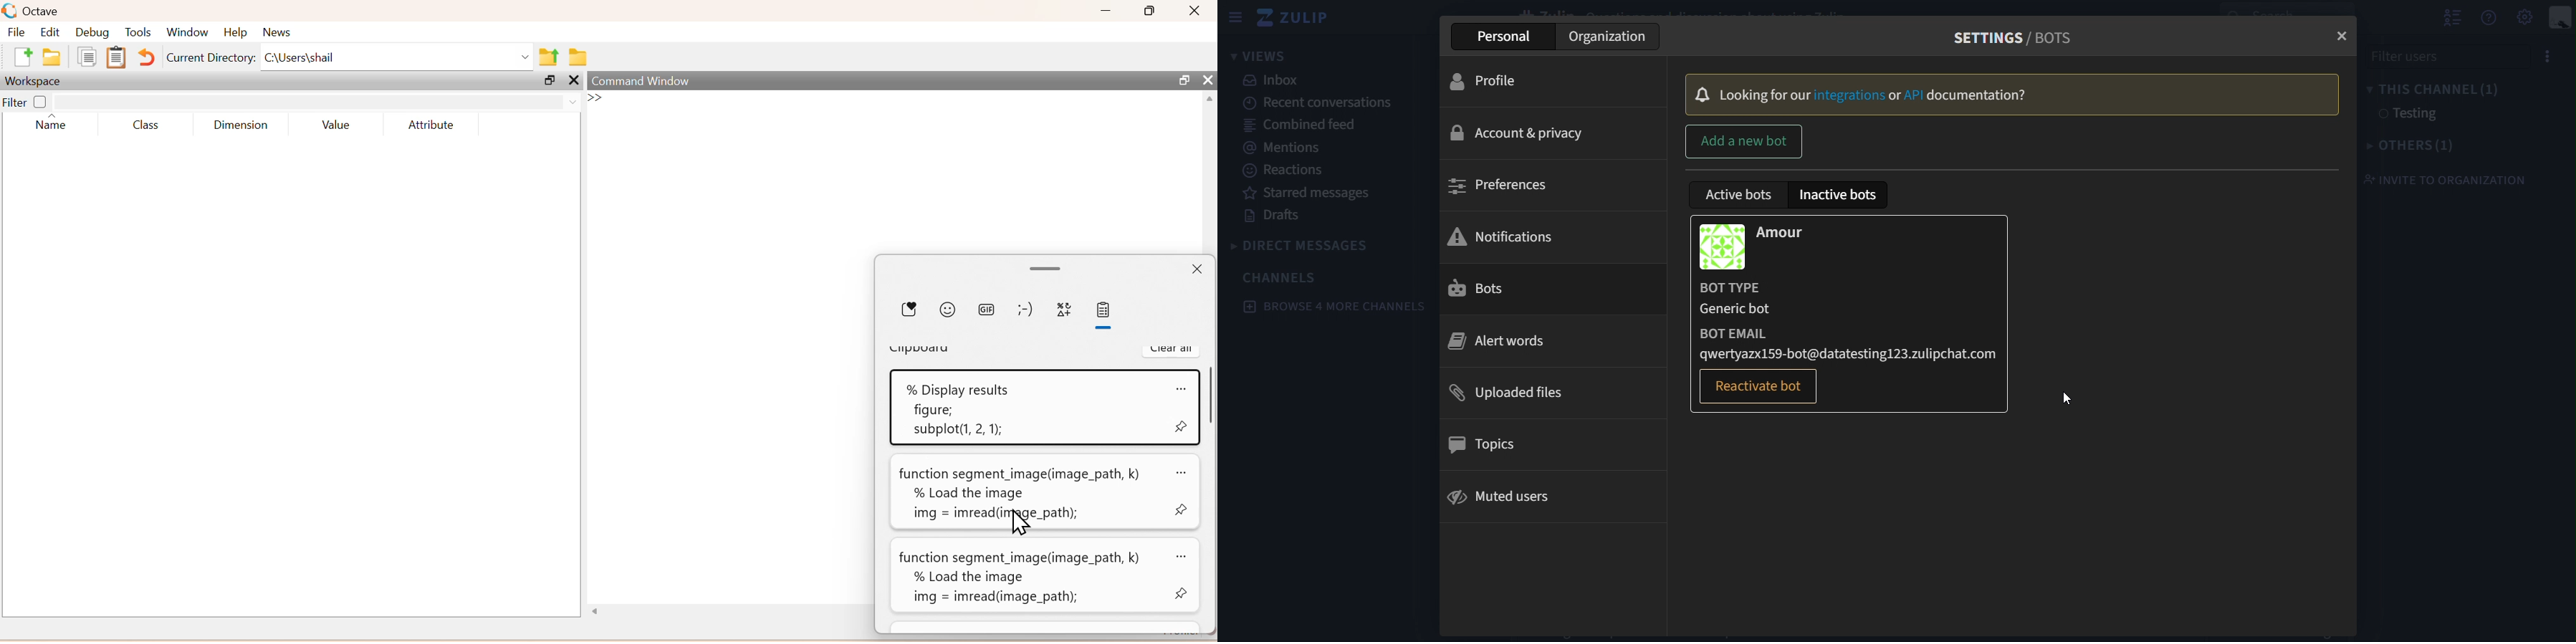 The width and height of the screenshot is (2576, 644). Describe the element at coordinates (1499, 340) in the screenshot. I see `alert words` at that location.